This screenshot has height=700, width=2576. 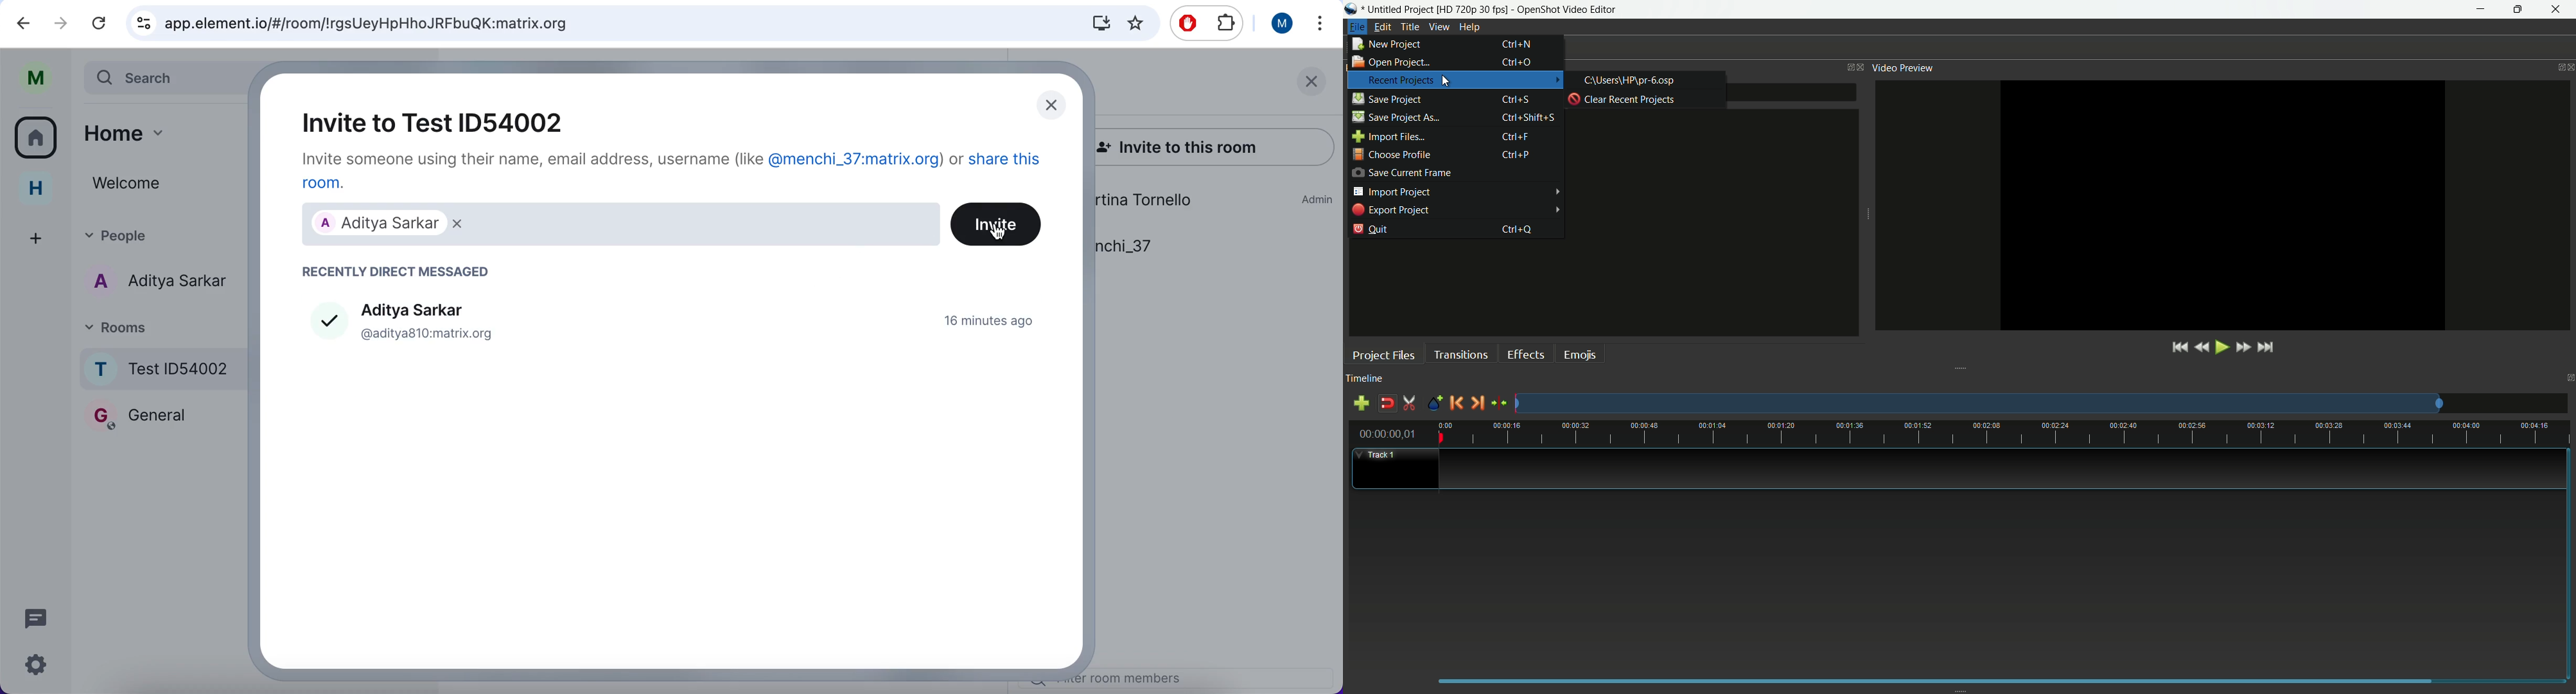 I want to click on user, so click(x=40, y=78).